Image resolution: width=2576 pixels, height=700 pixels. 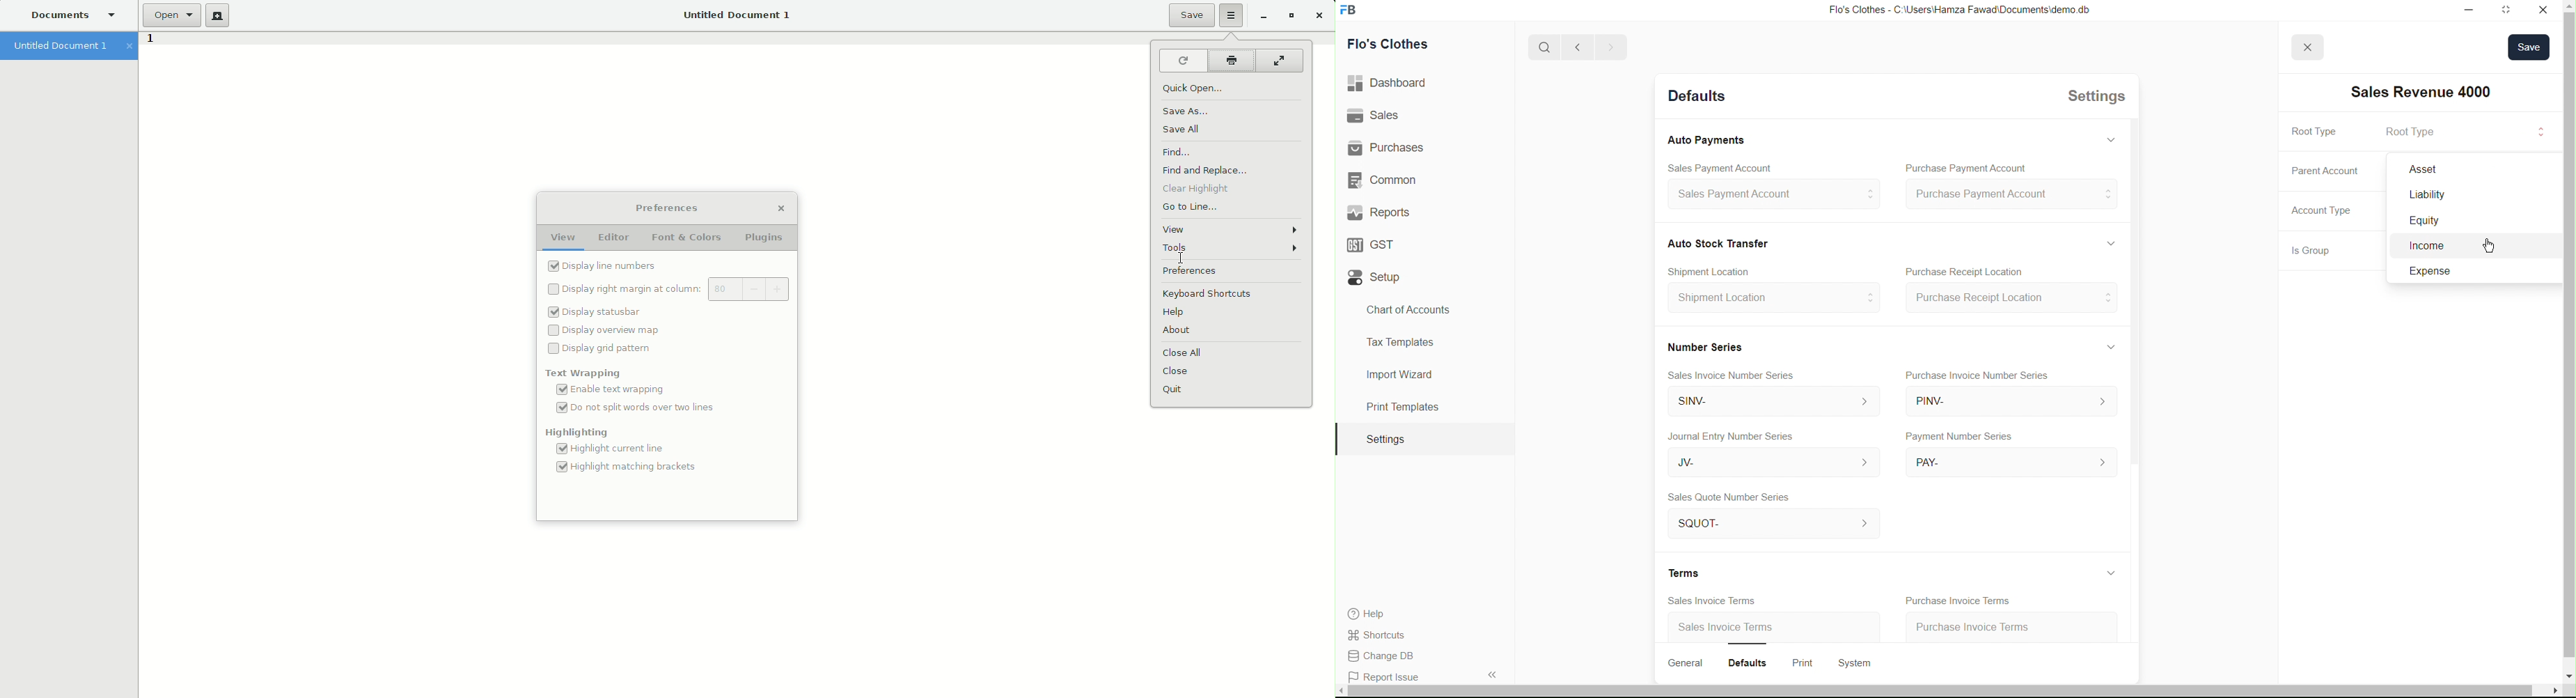 What do you see at coordinates (2115, 242) in the screenshot?
I see `Hide ` at bounding box center [2115, 242].